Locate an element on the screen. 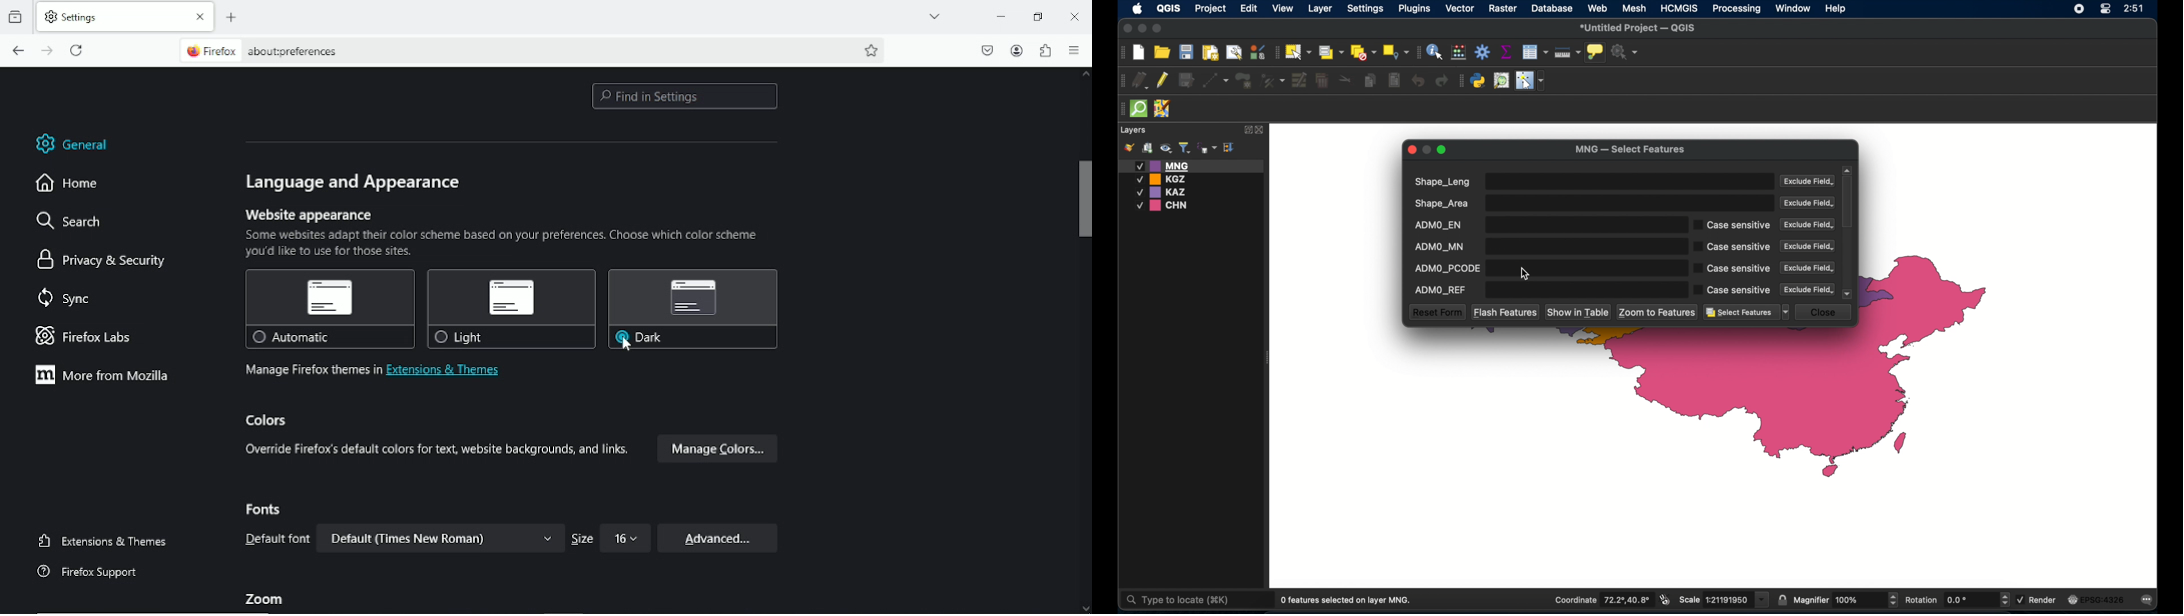 This screenshot has width=2184, height=616. account is located at coordinates (1017, 50).